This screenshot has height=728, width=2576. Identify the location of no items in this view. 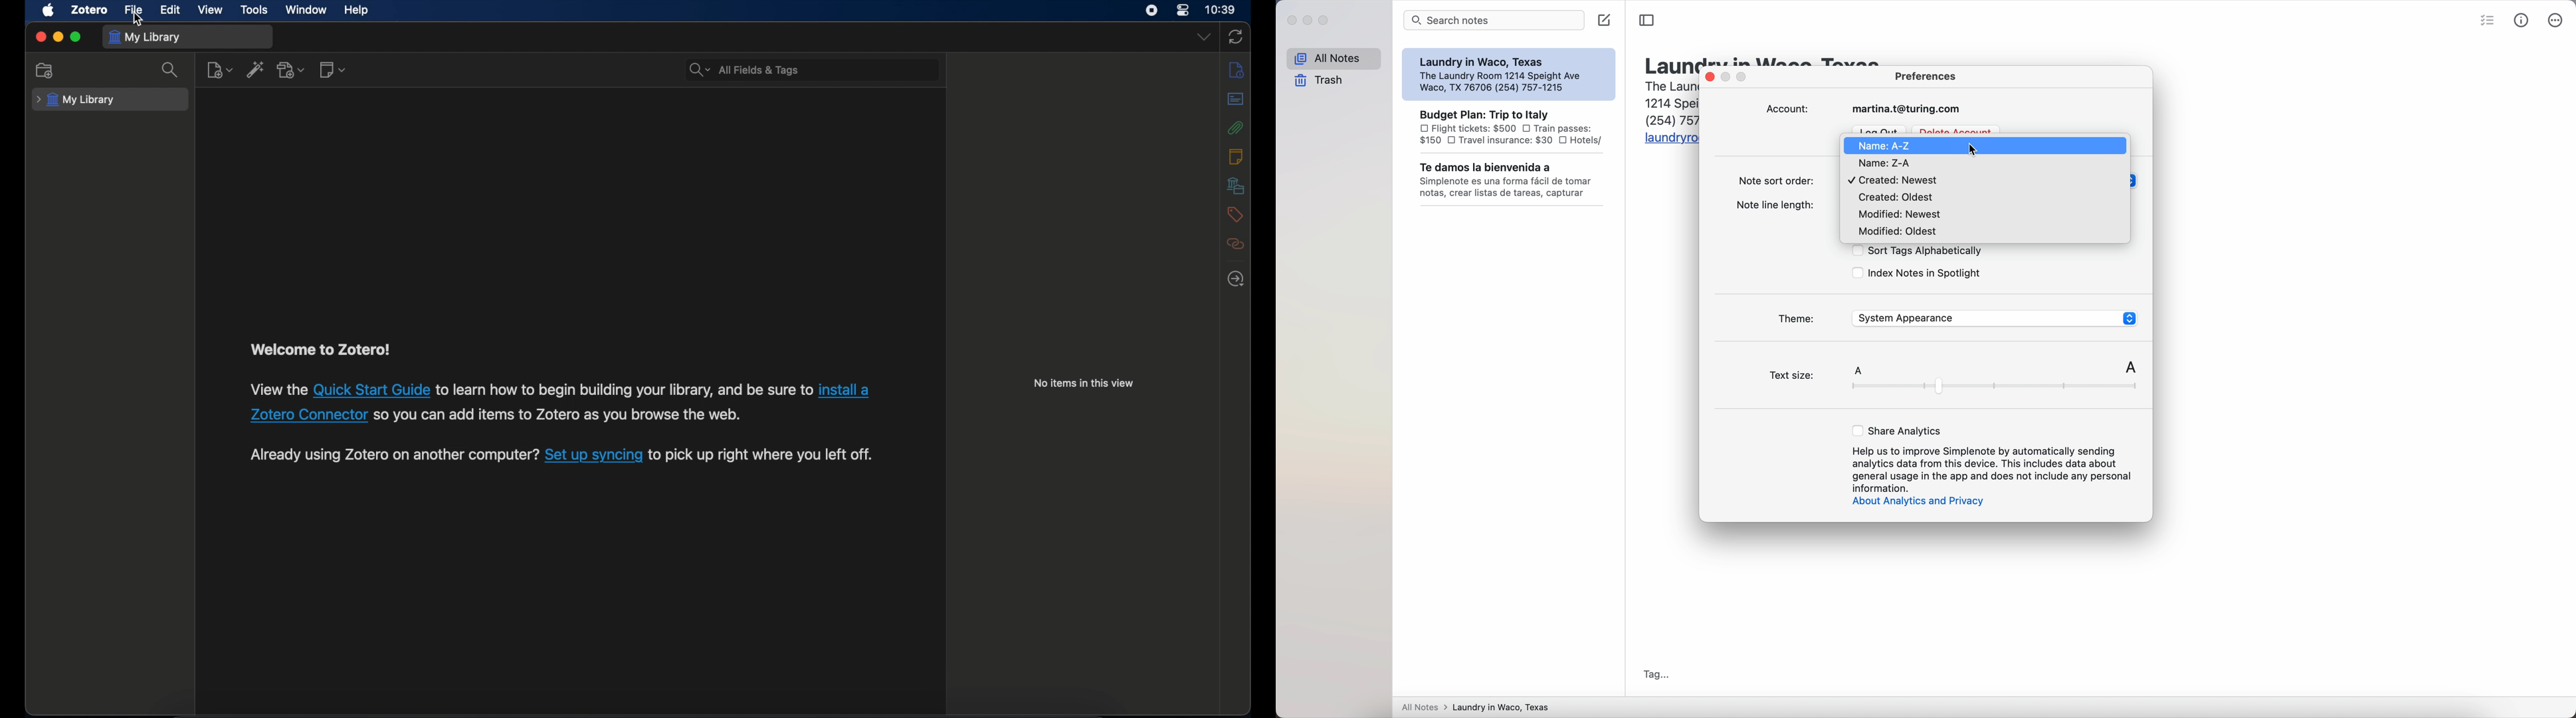
(1084, 383).